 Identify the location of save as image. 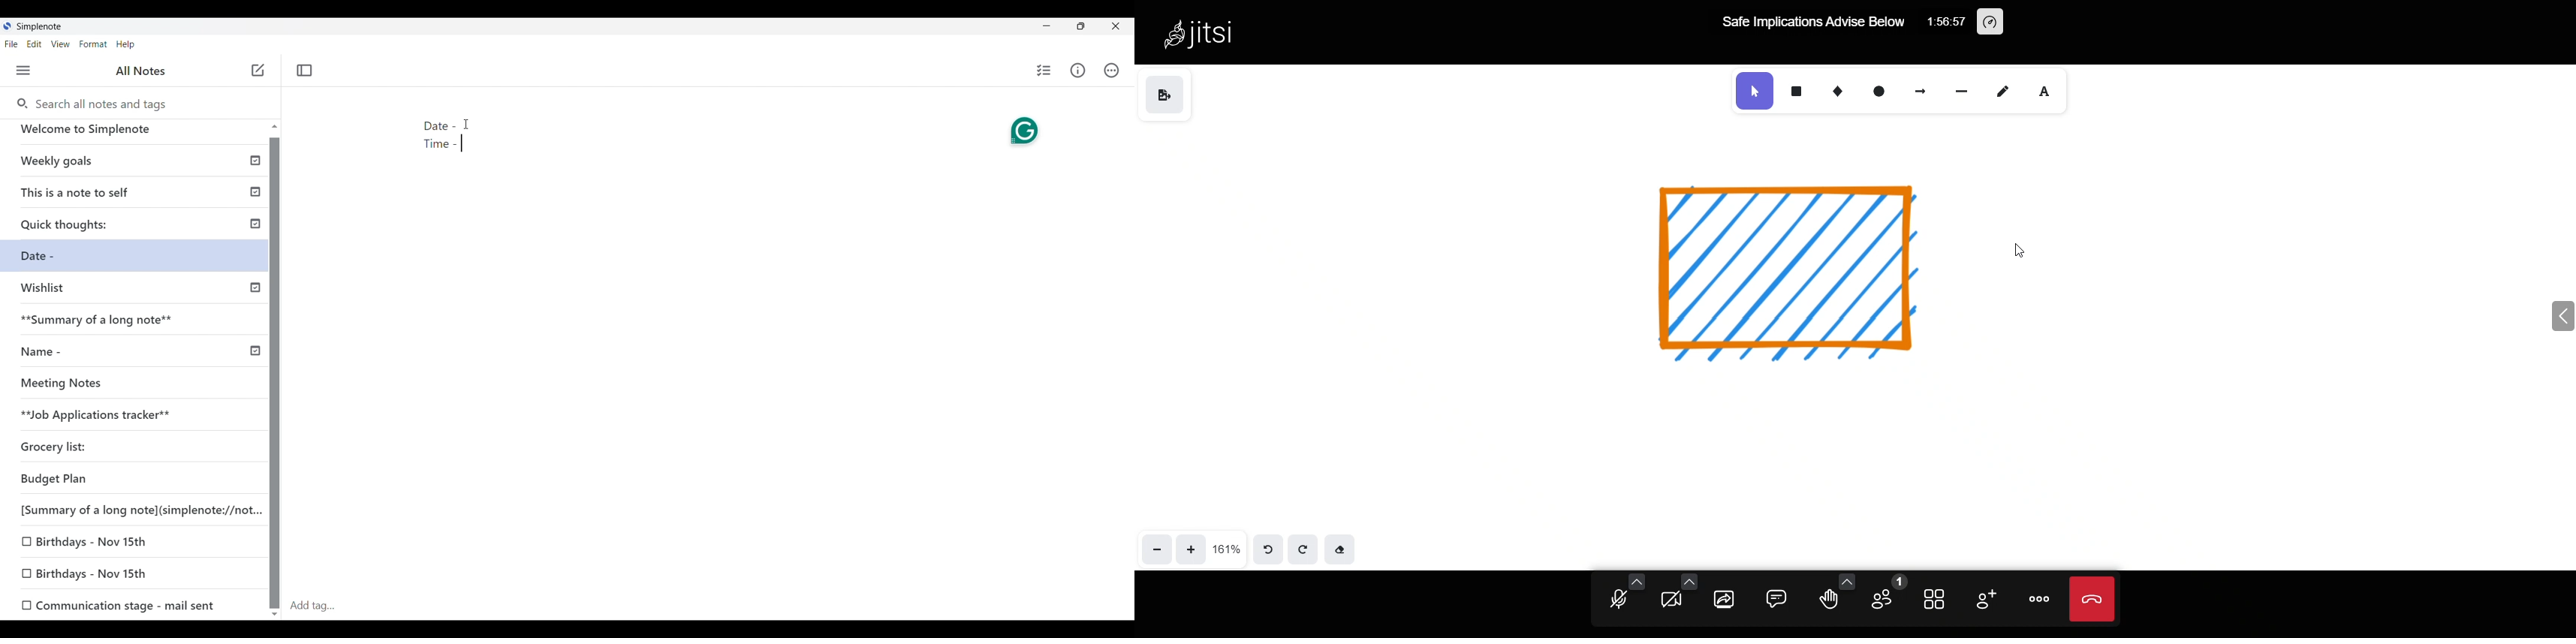
(1170, 98).